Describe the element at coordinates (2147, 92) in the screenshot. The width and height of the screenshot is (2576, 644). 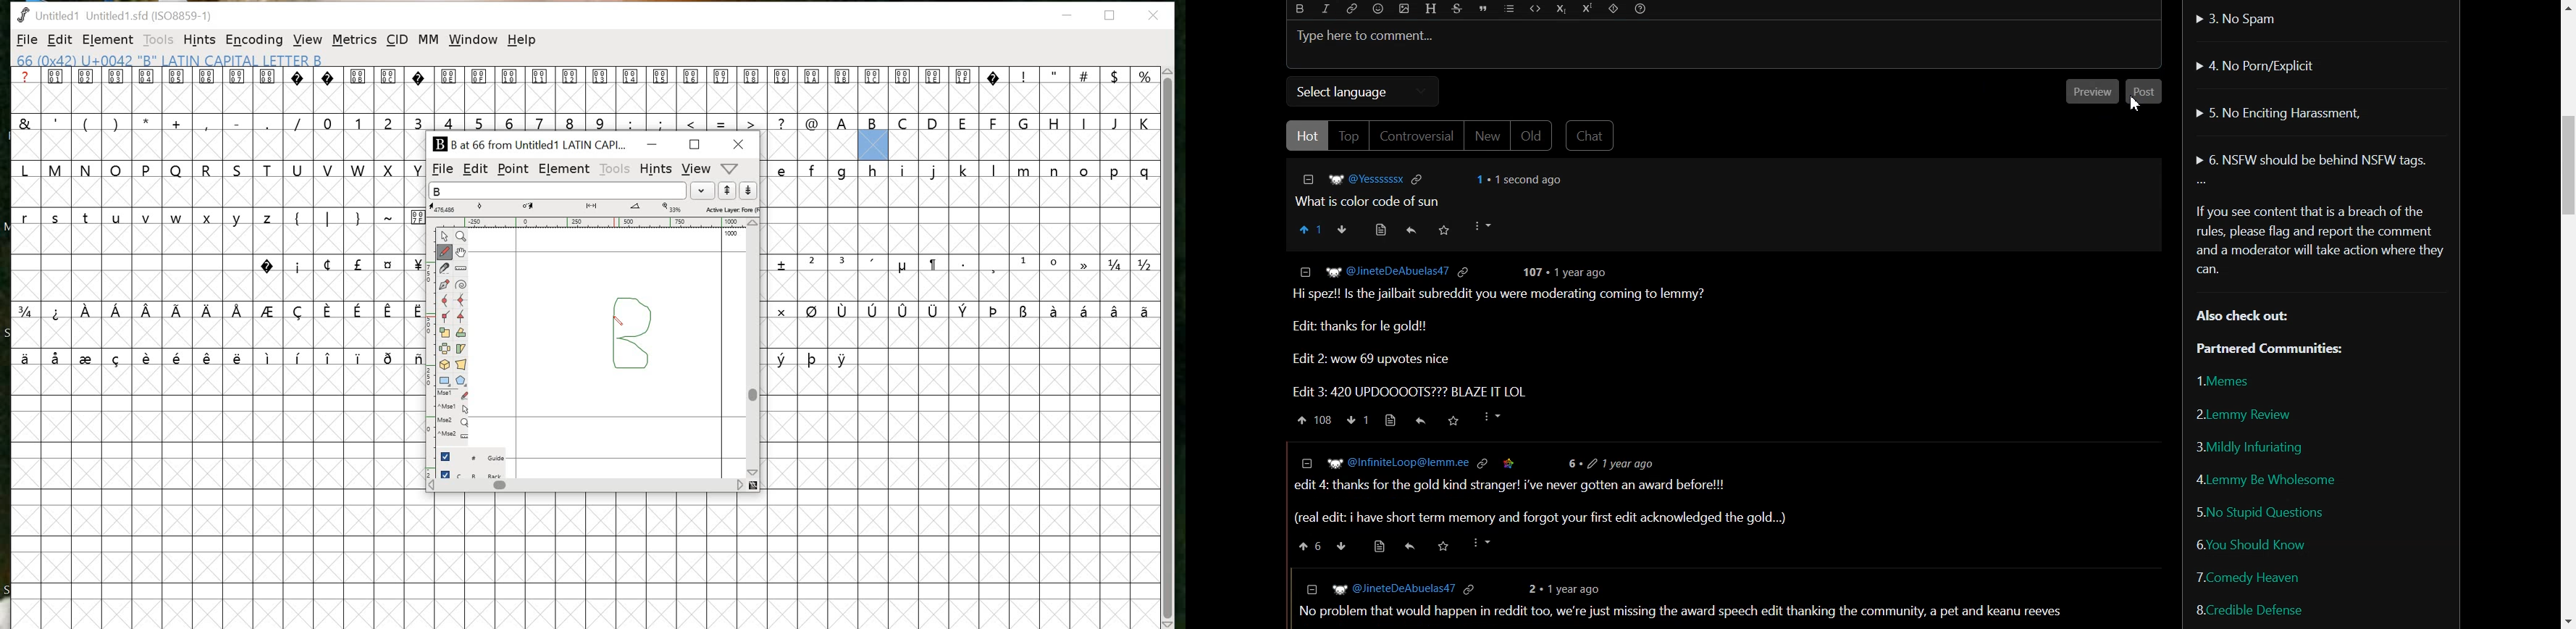
I see `Post` at that location.